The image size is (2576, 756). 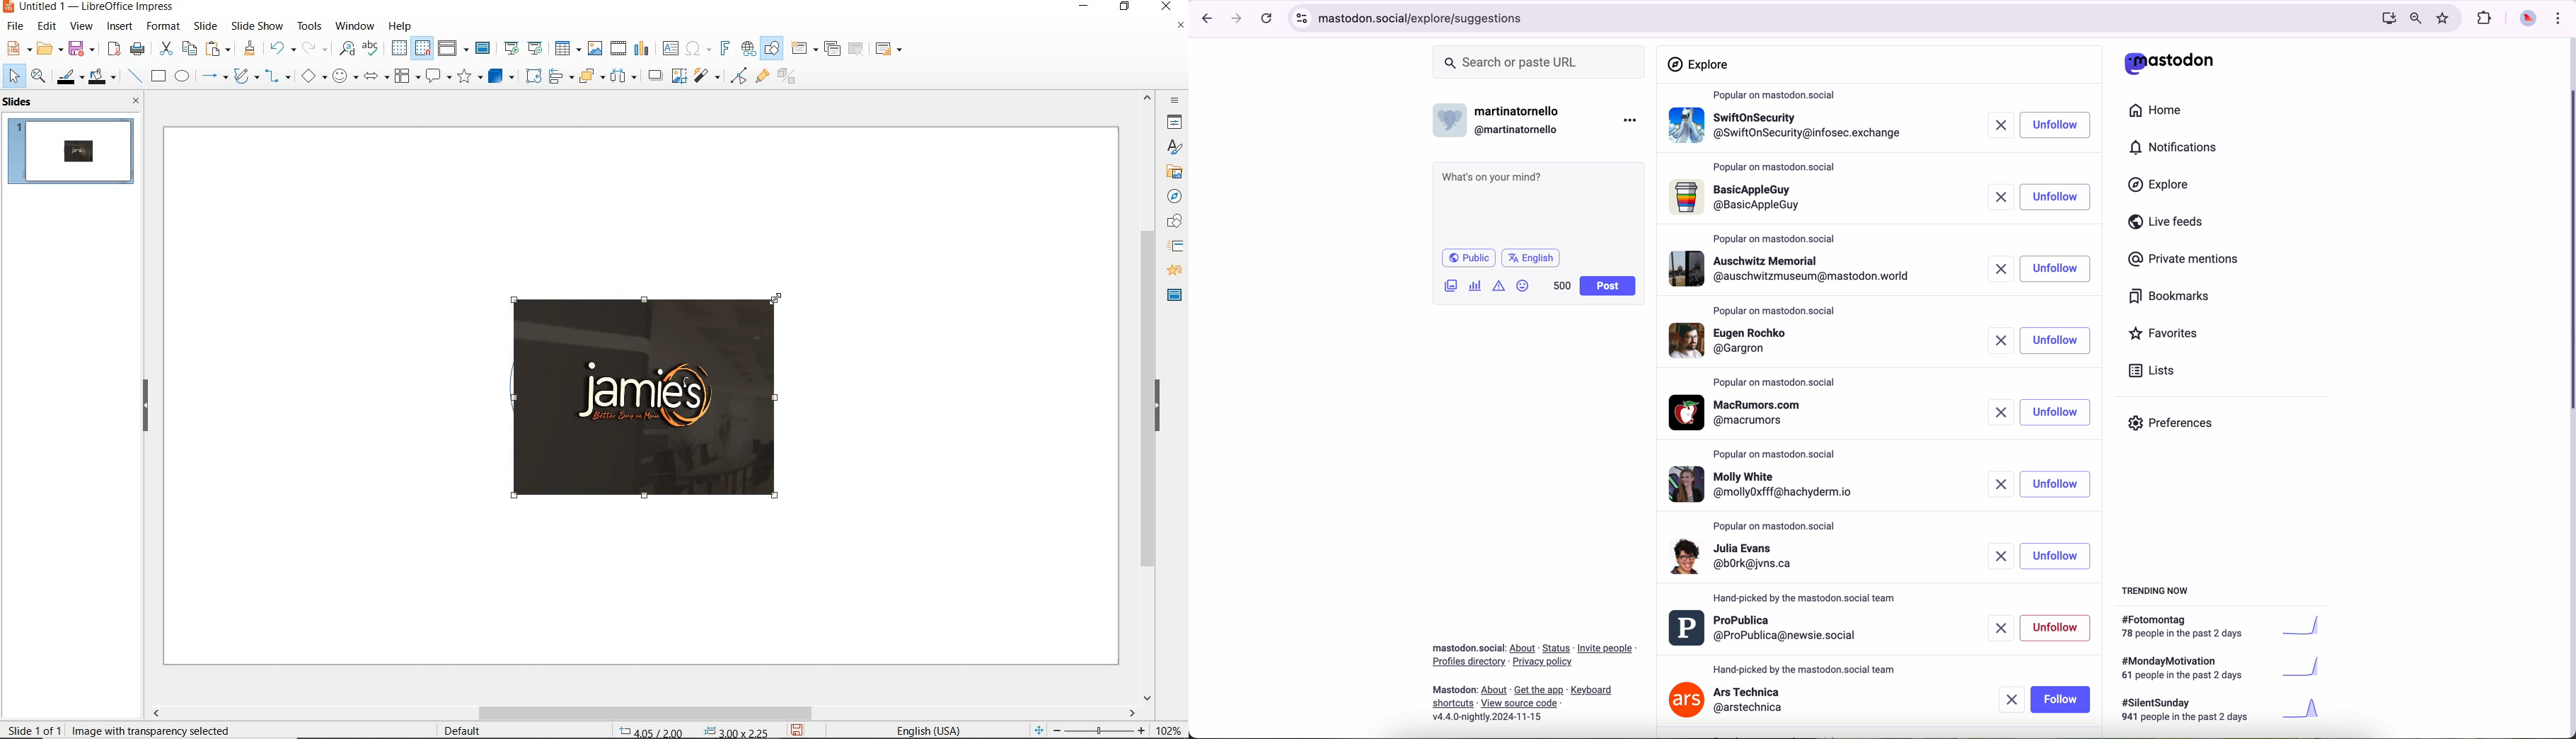 What do you see at coordinates (2156, 590) in the screenshot?
I see `trending now` at bounding box center [2156, 590].